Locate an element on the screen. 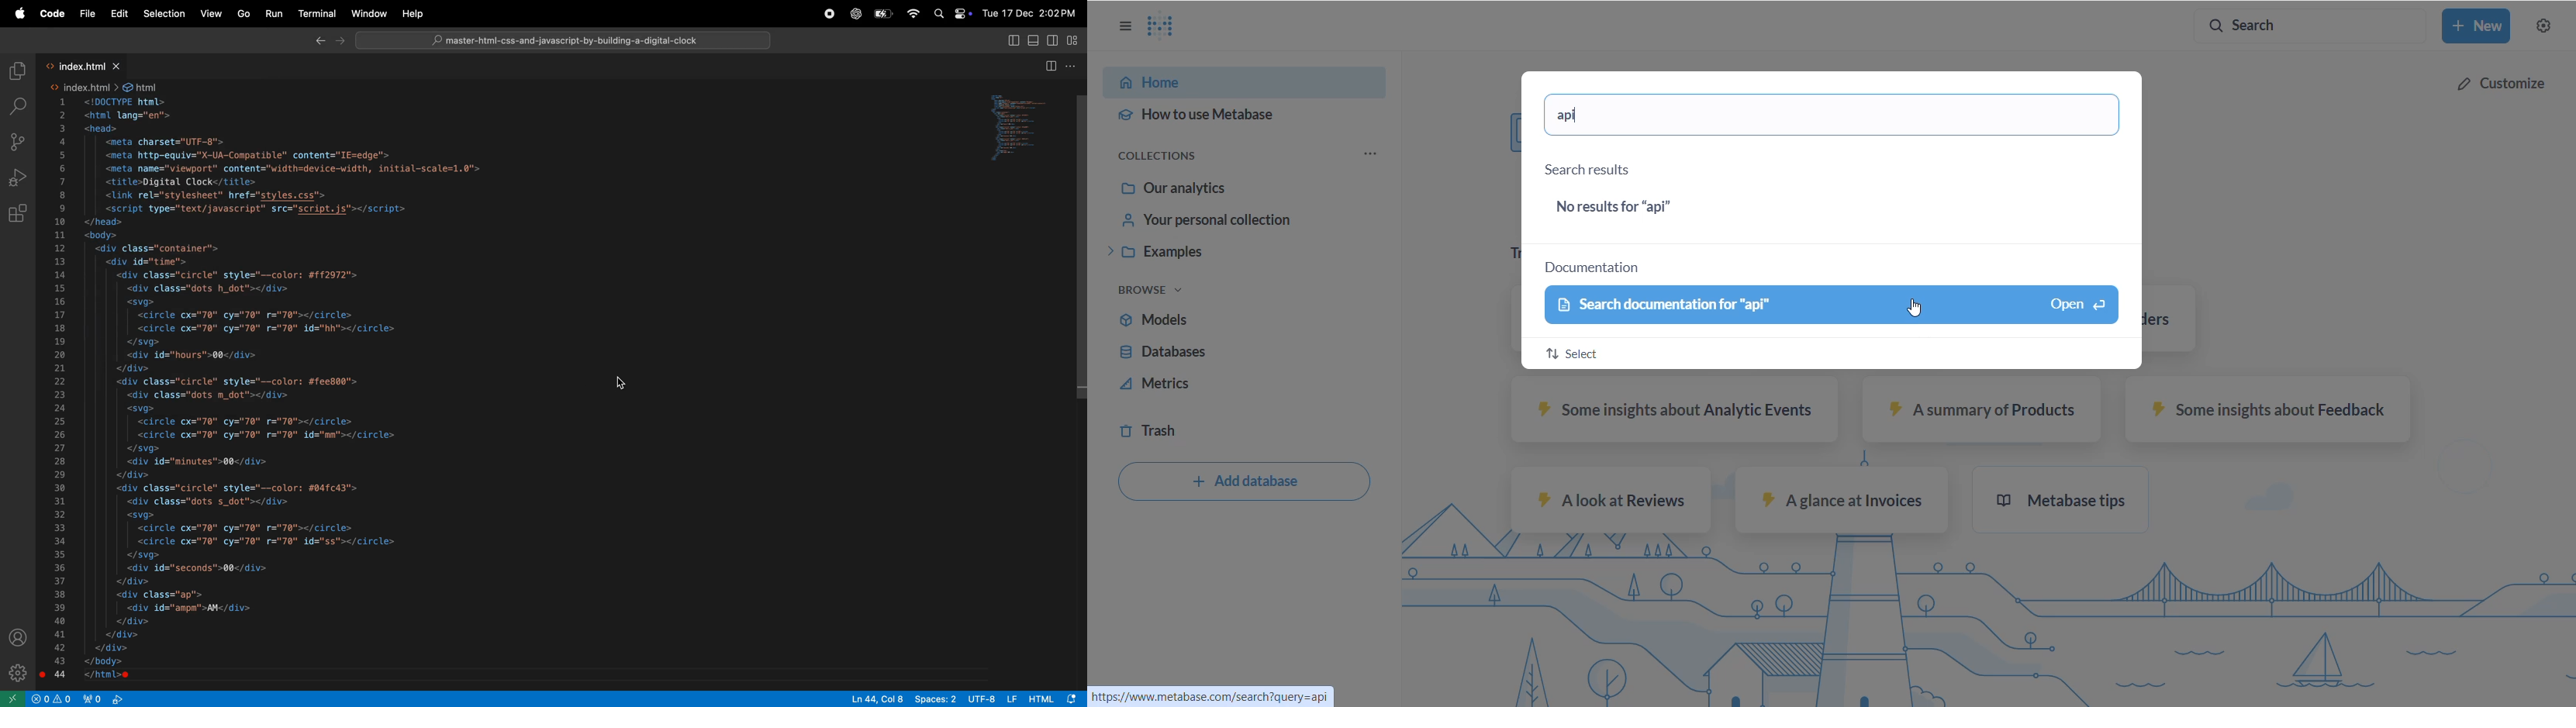 The height and width of the screenshot is (728, 2576). UTF 8 LF is located at coordinates (994, 698).